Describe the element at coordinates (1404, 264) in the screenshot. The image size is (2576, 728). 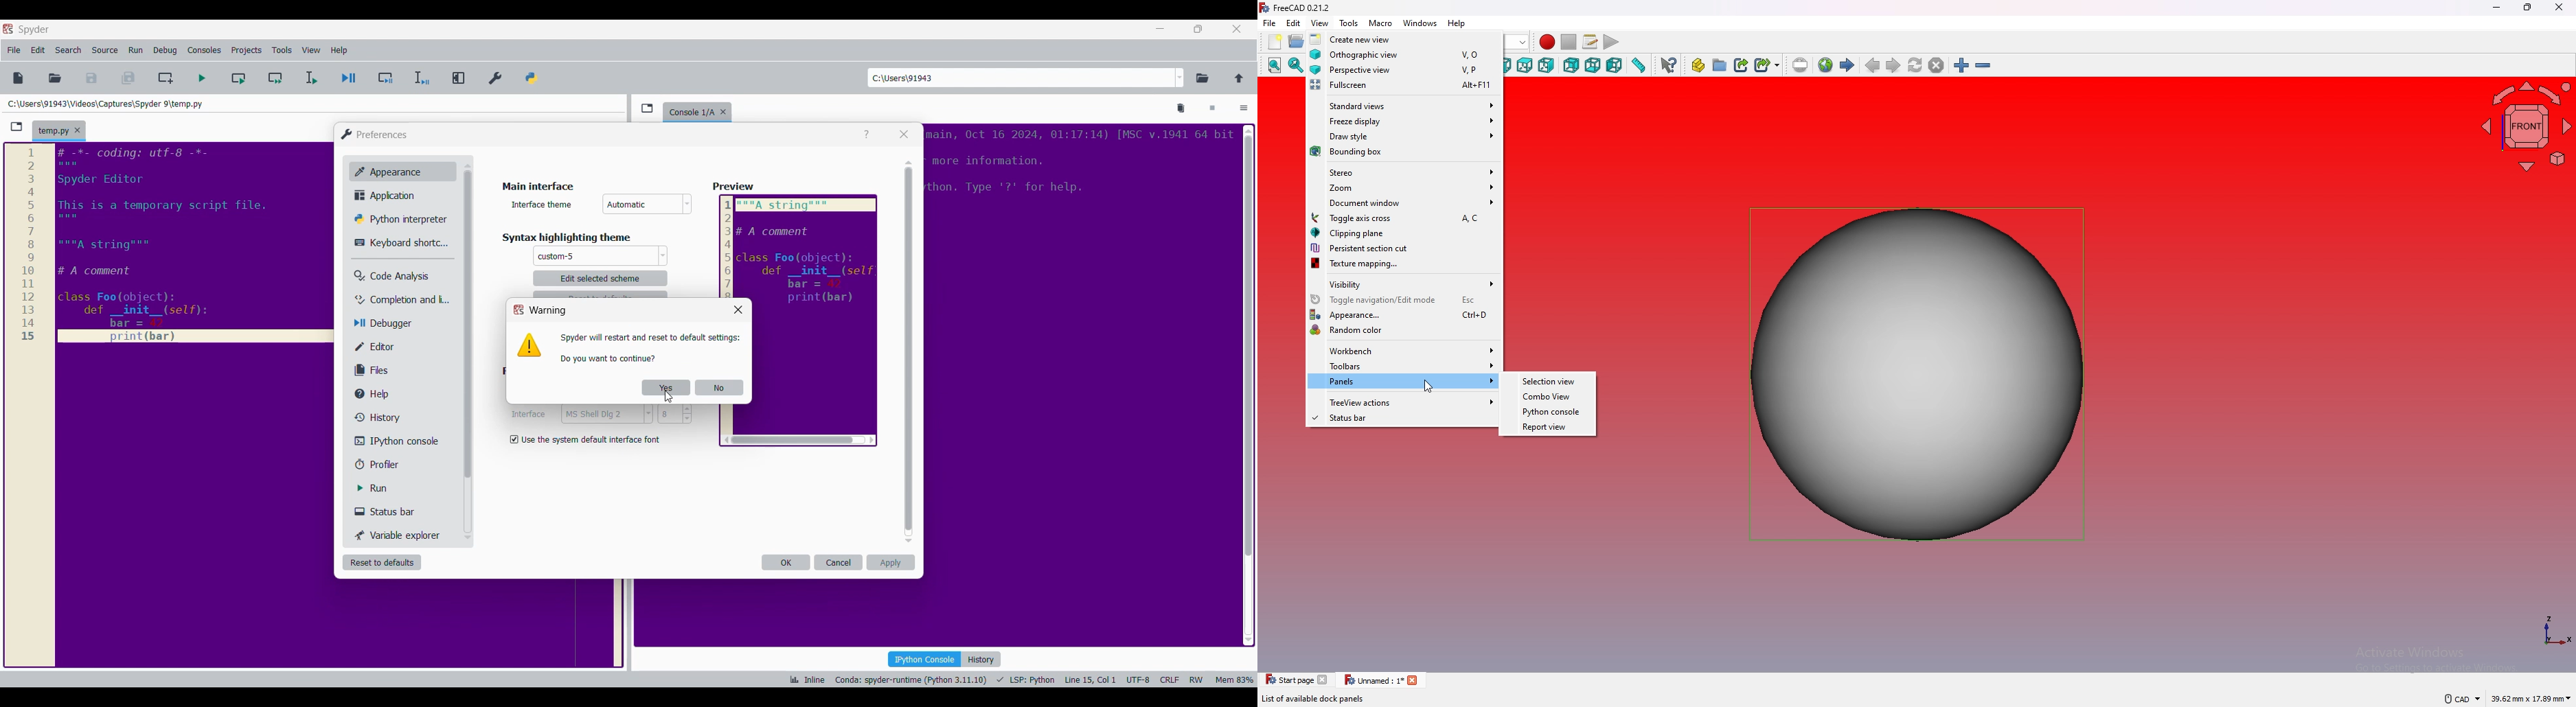
I see `texture mapping` at that location.